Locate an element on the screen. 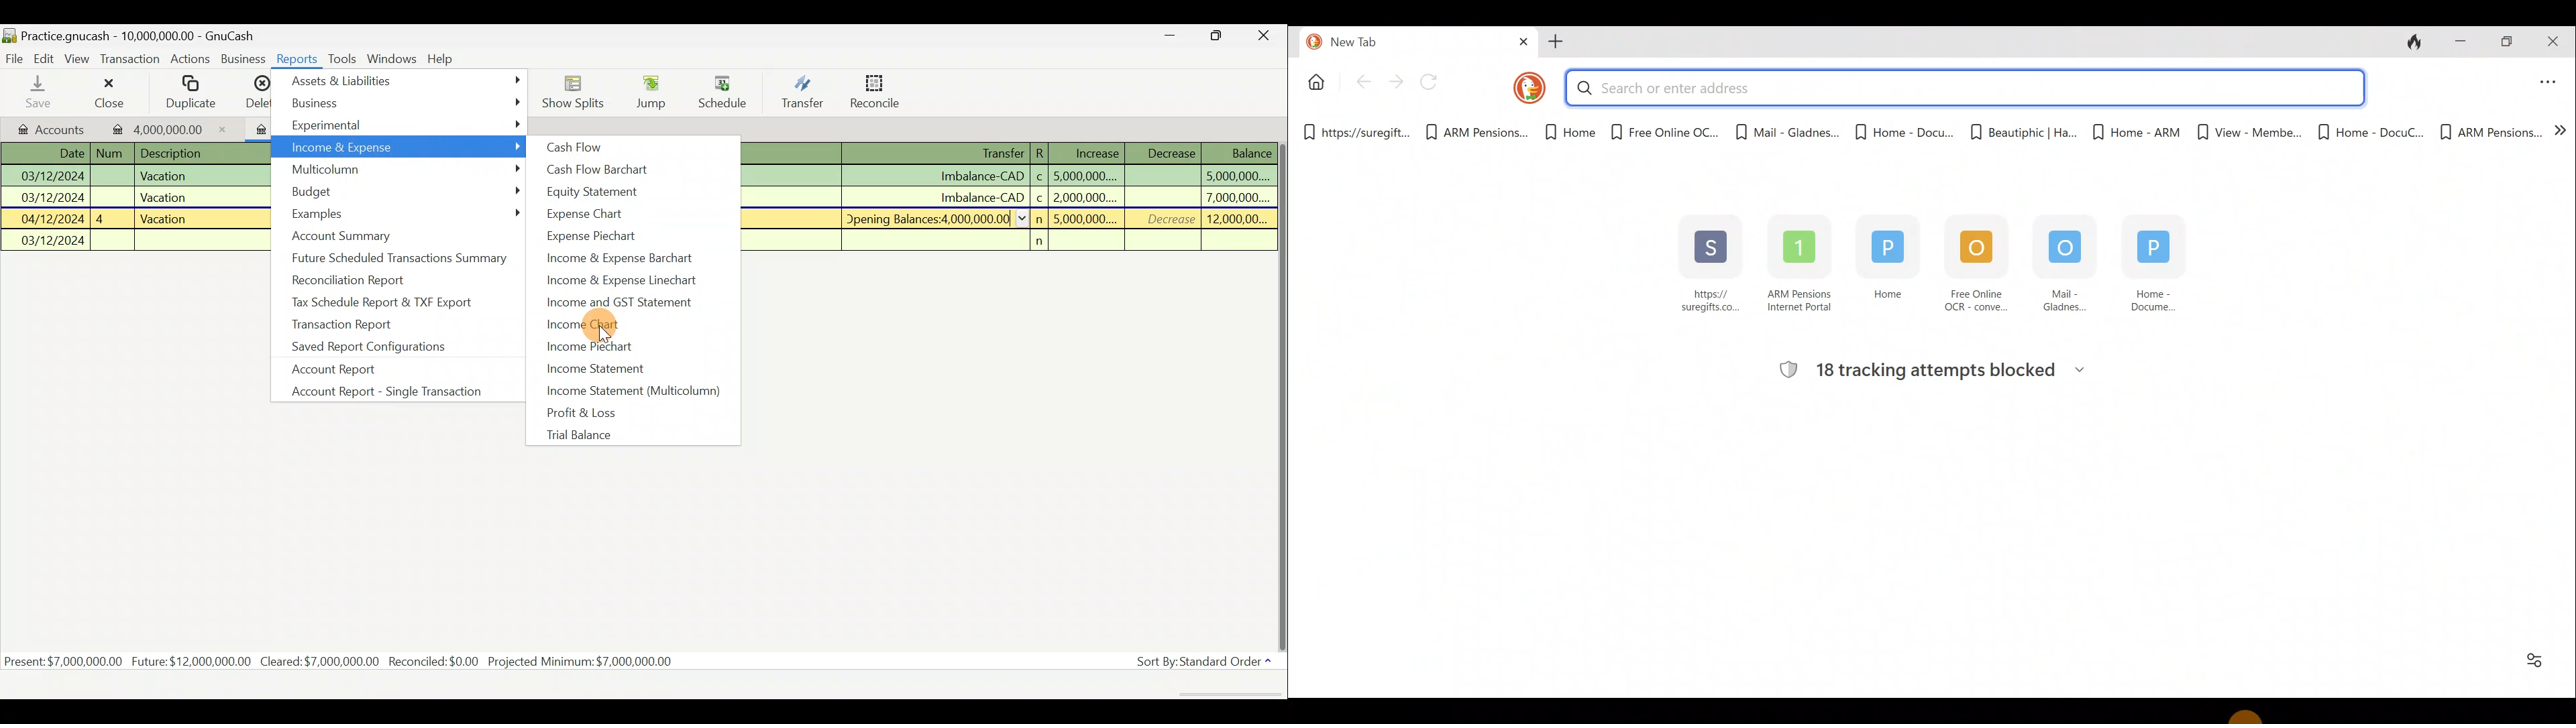  New tab is located at coordinates (1380, 42).